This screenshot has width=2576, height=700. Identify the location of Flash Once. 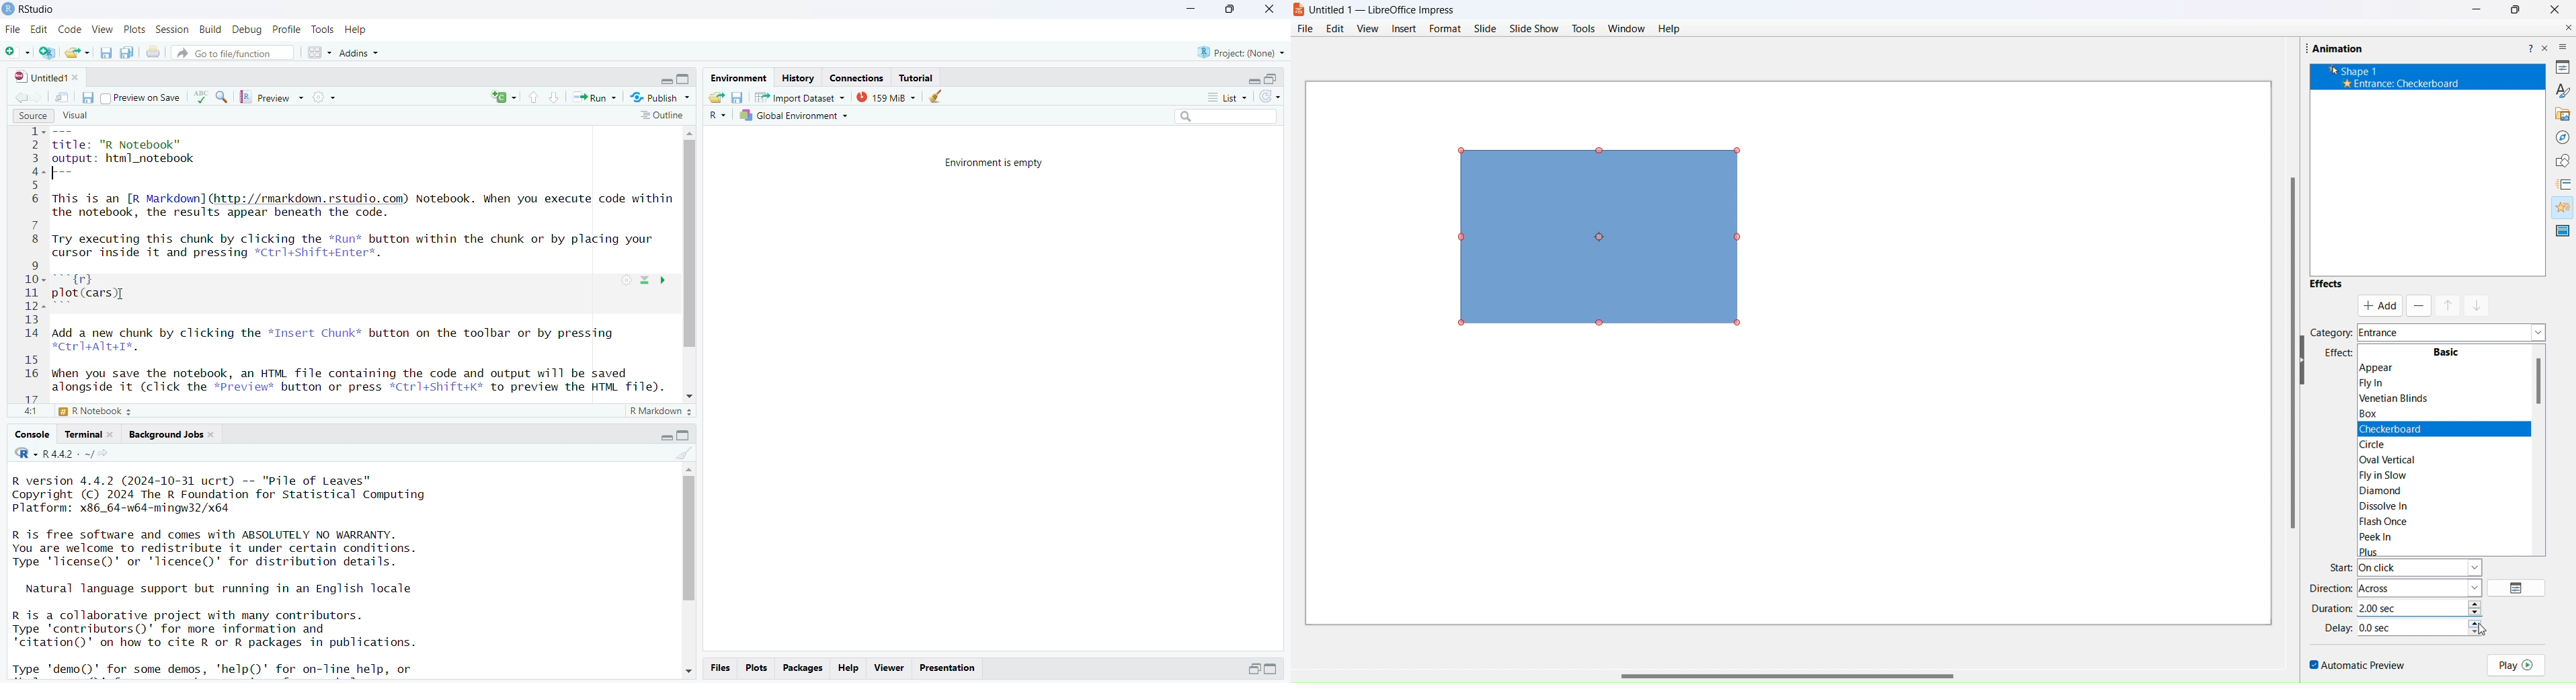
(2394, 522).